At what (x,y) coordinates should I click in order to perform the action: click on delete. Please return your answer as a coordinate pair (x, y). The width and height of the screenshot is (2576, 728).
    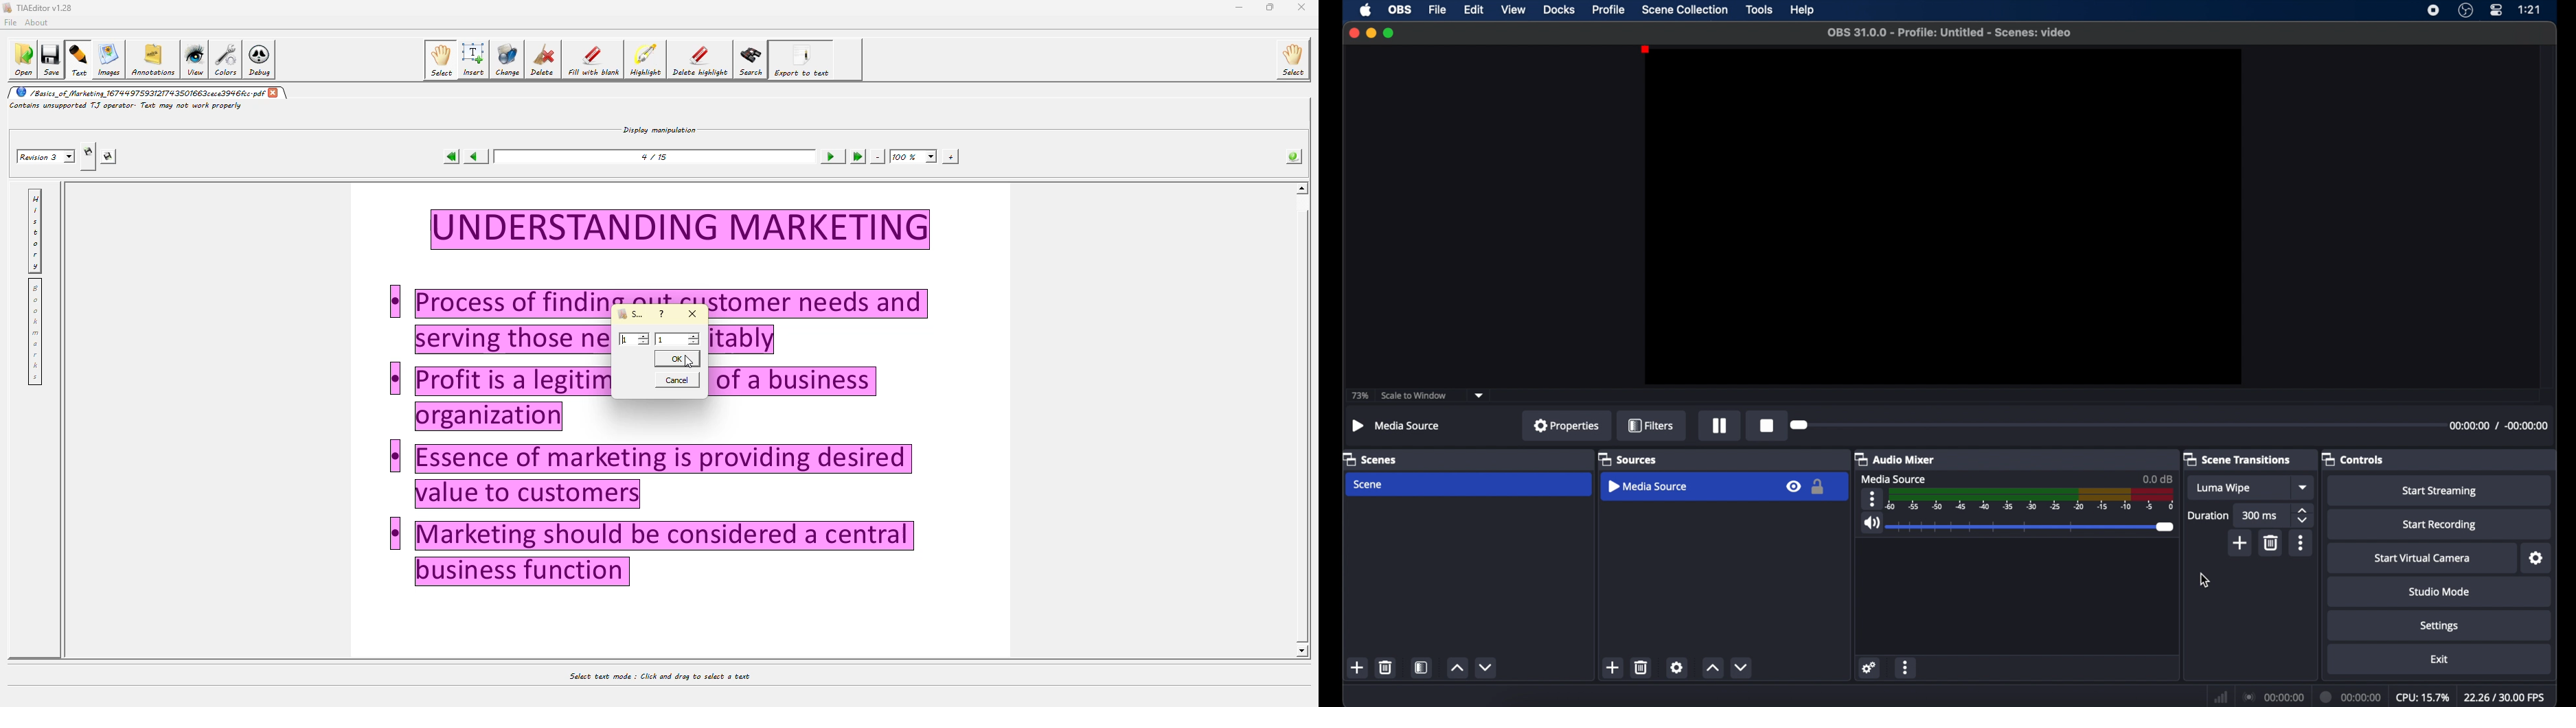
    Looking at the image, I should click on (1385, 667).